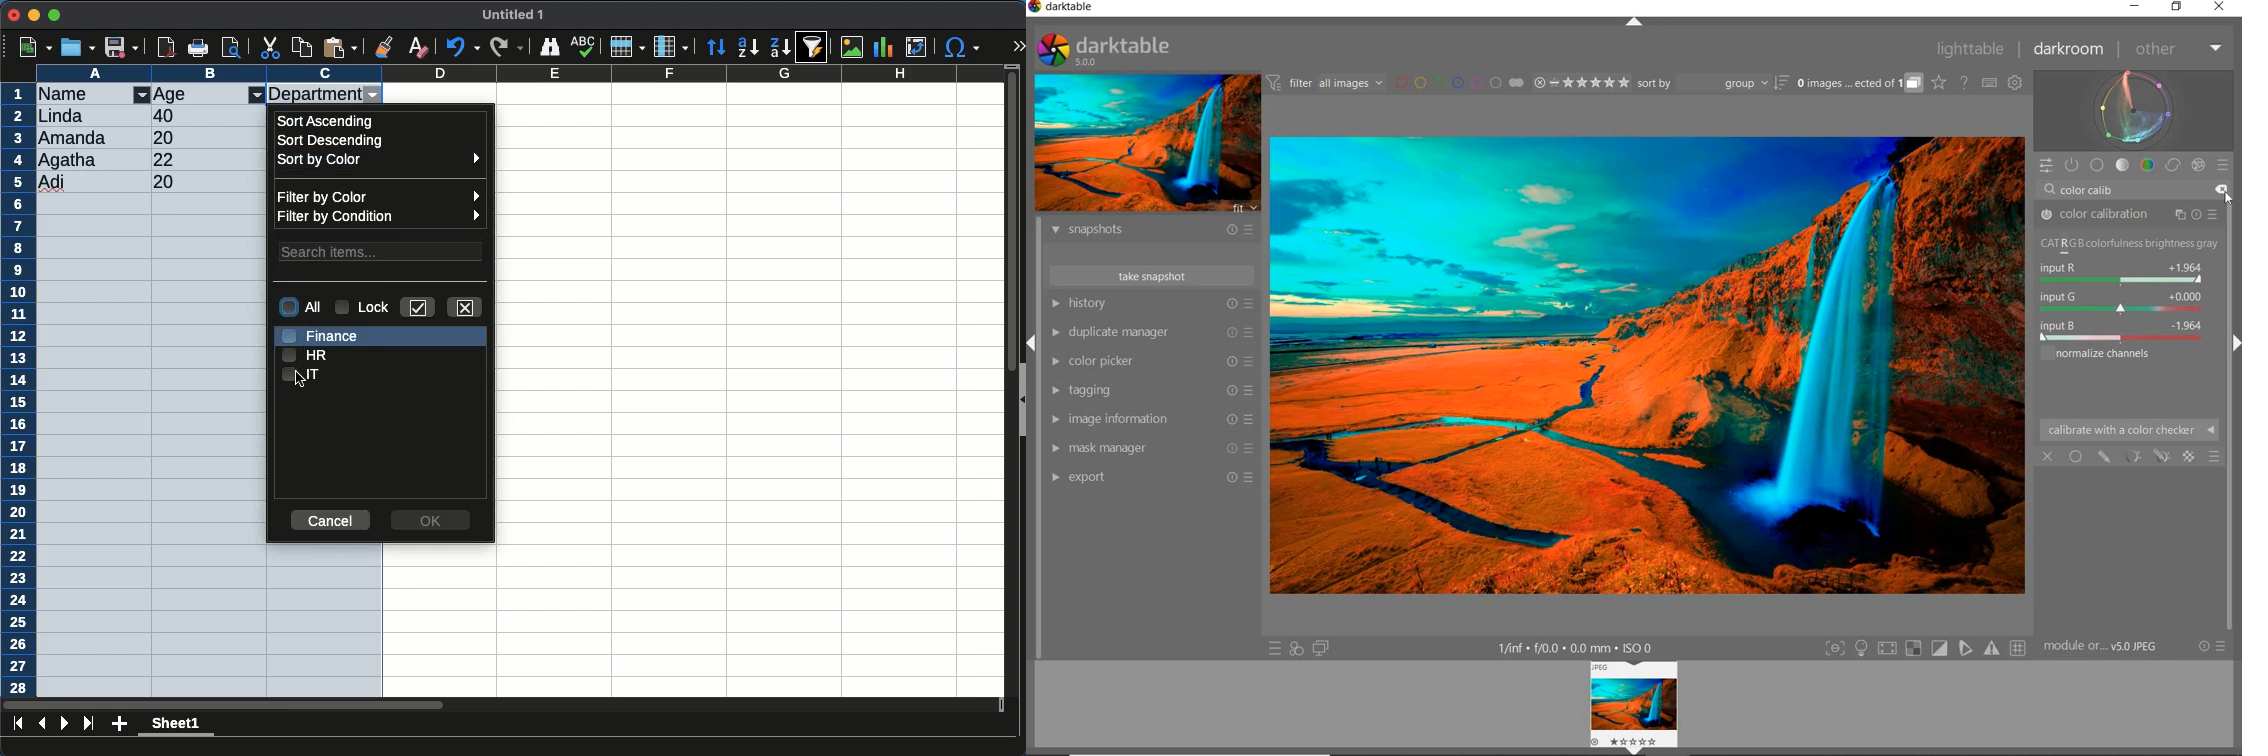  I want to click on tagging, so click(1151, 390).